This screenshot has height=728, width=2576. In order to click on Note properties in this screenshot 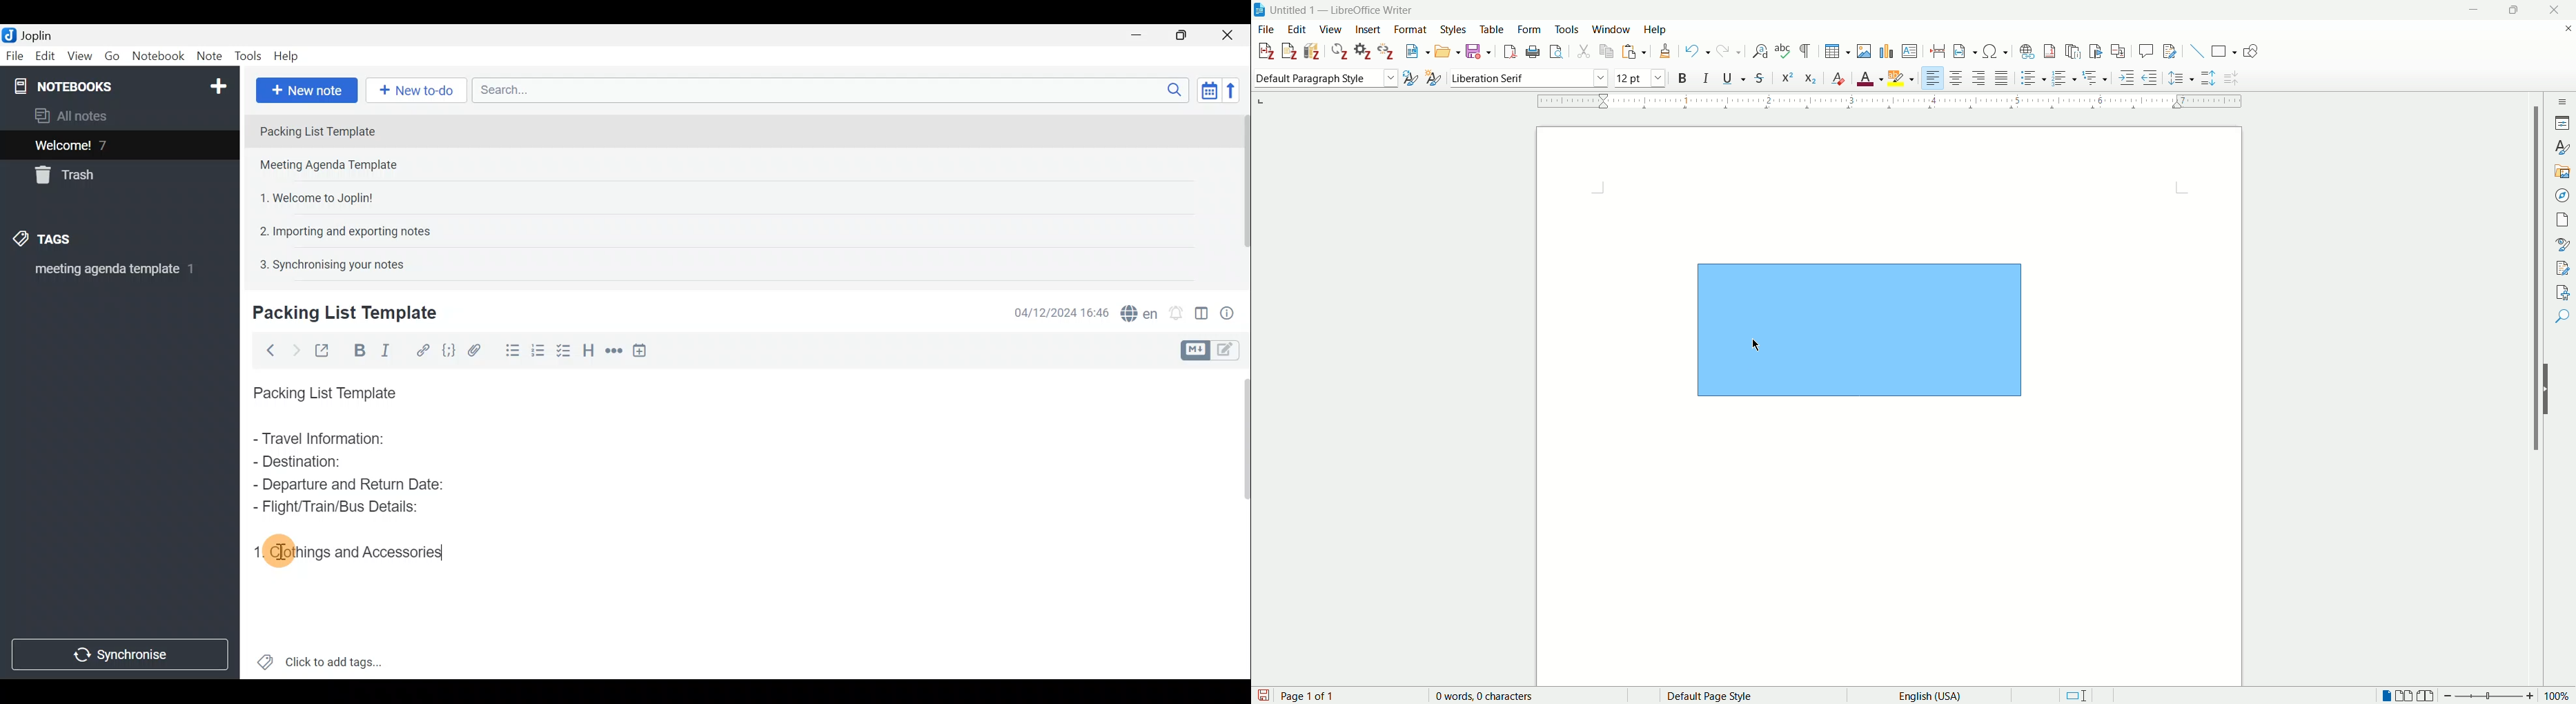, I will do `click(1232, 311)`.